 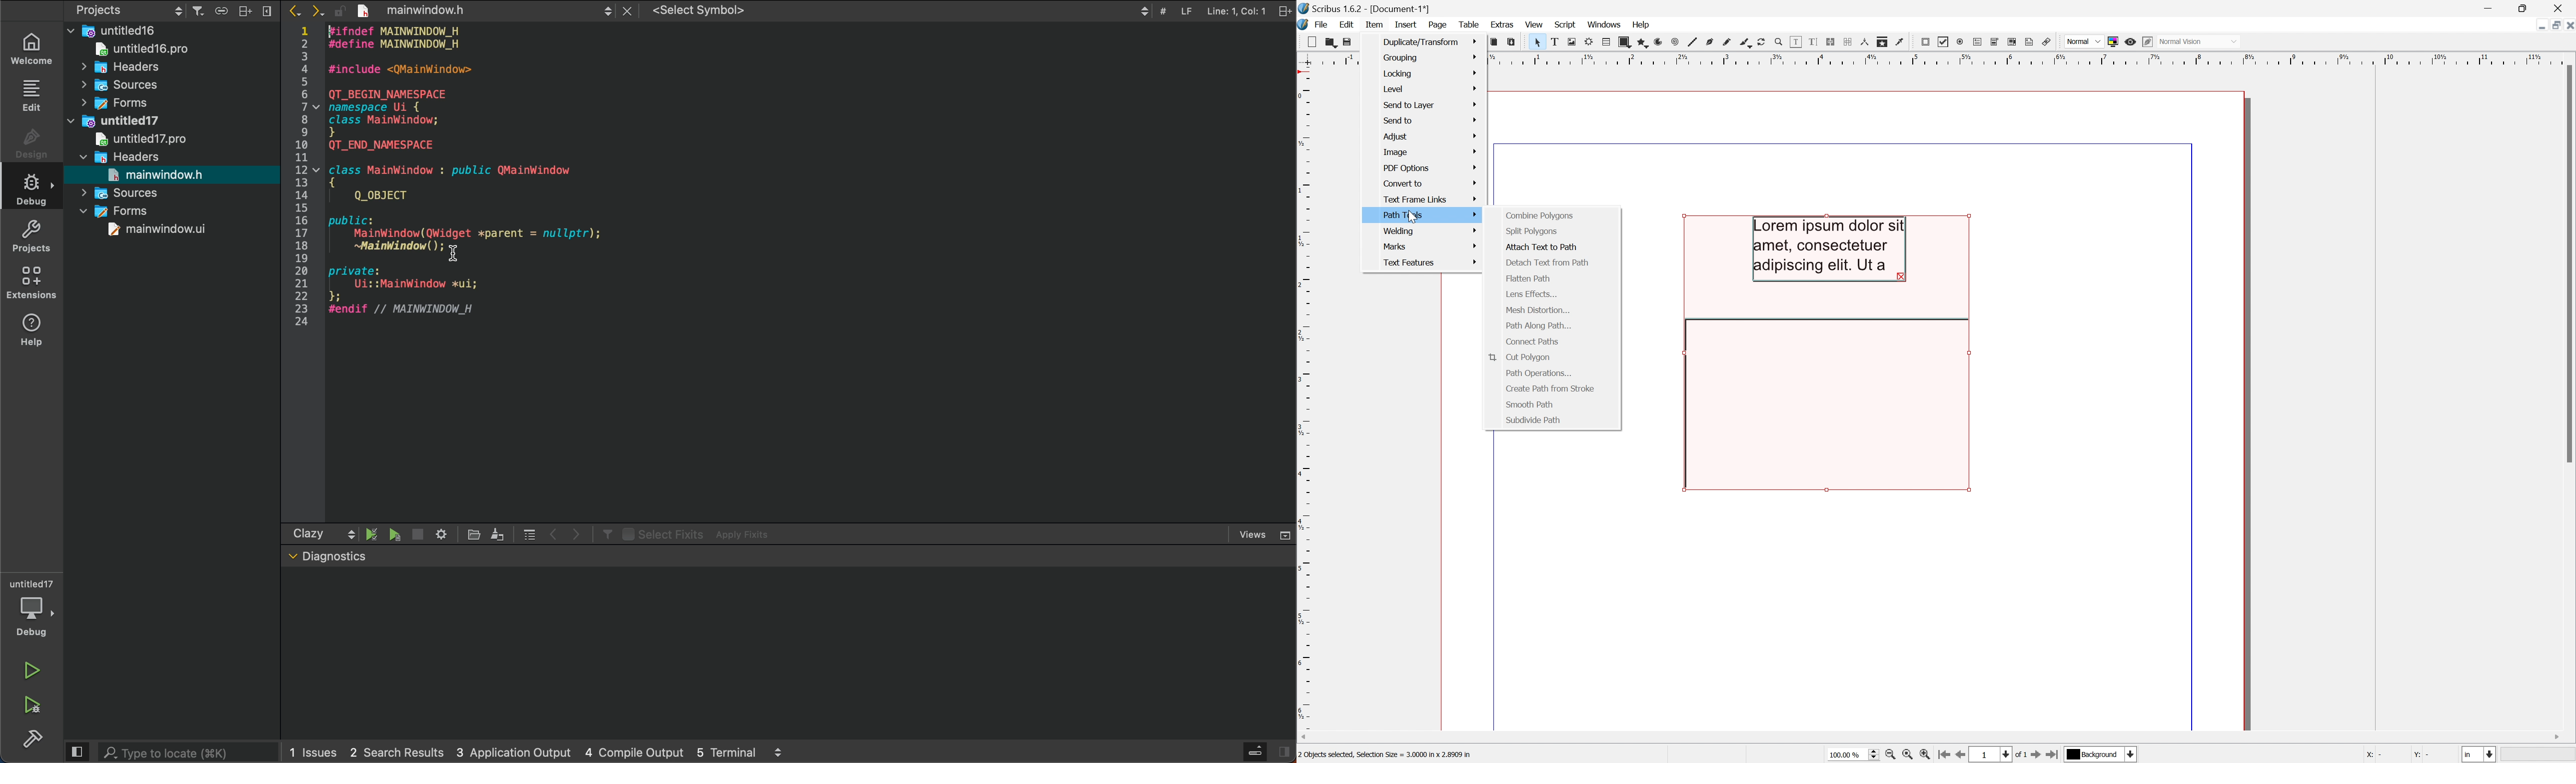 I want to click on edit, so click(x=498, y=533).